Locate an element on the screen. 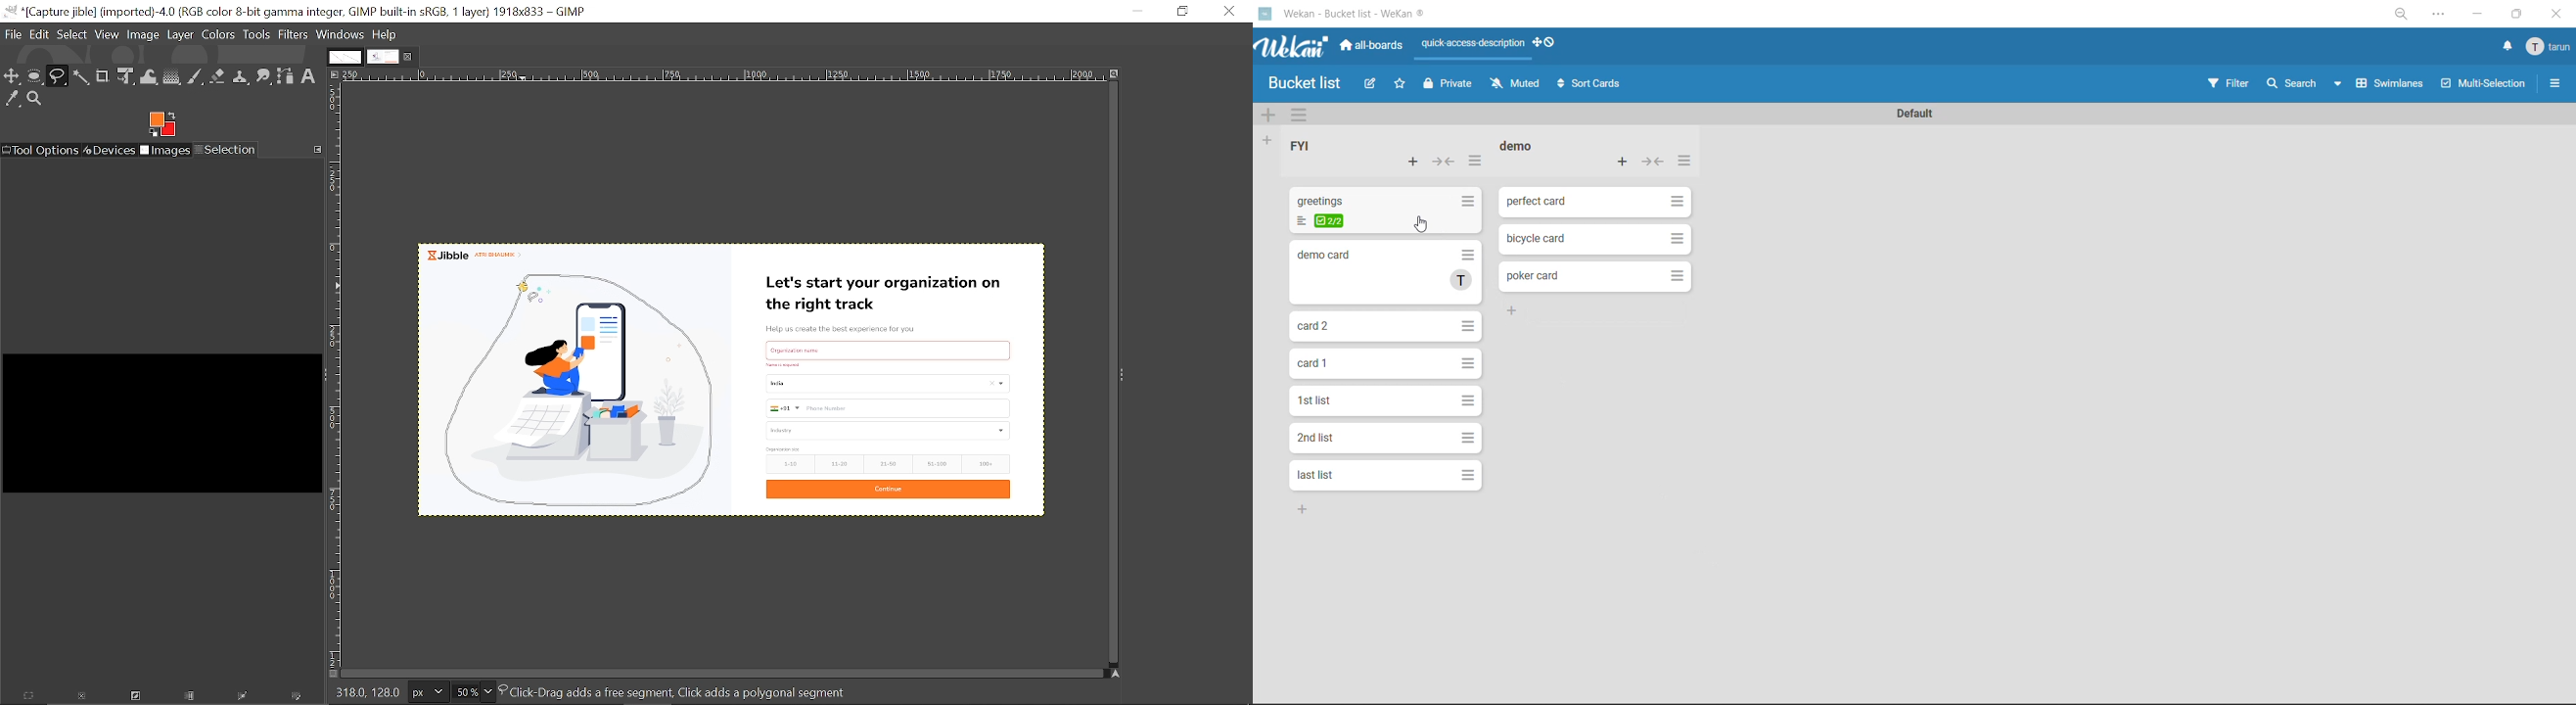  list actions is located at coordinates (1477, 164).